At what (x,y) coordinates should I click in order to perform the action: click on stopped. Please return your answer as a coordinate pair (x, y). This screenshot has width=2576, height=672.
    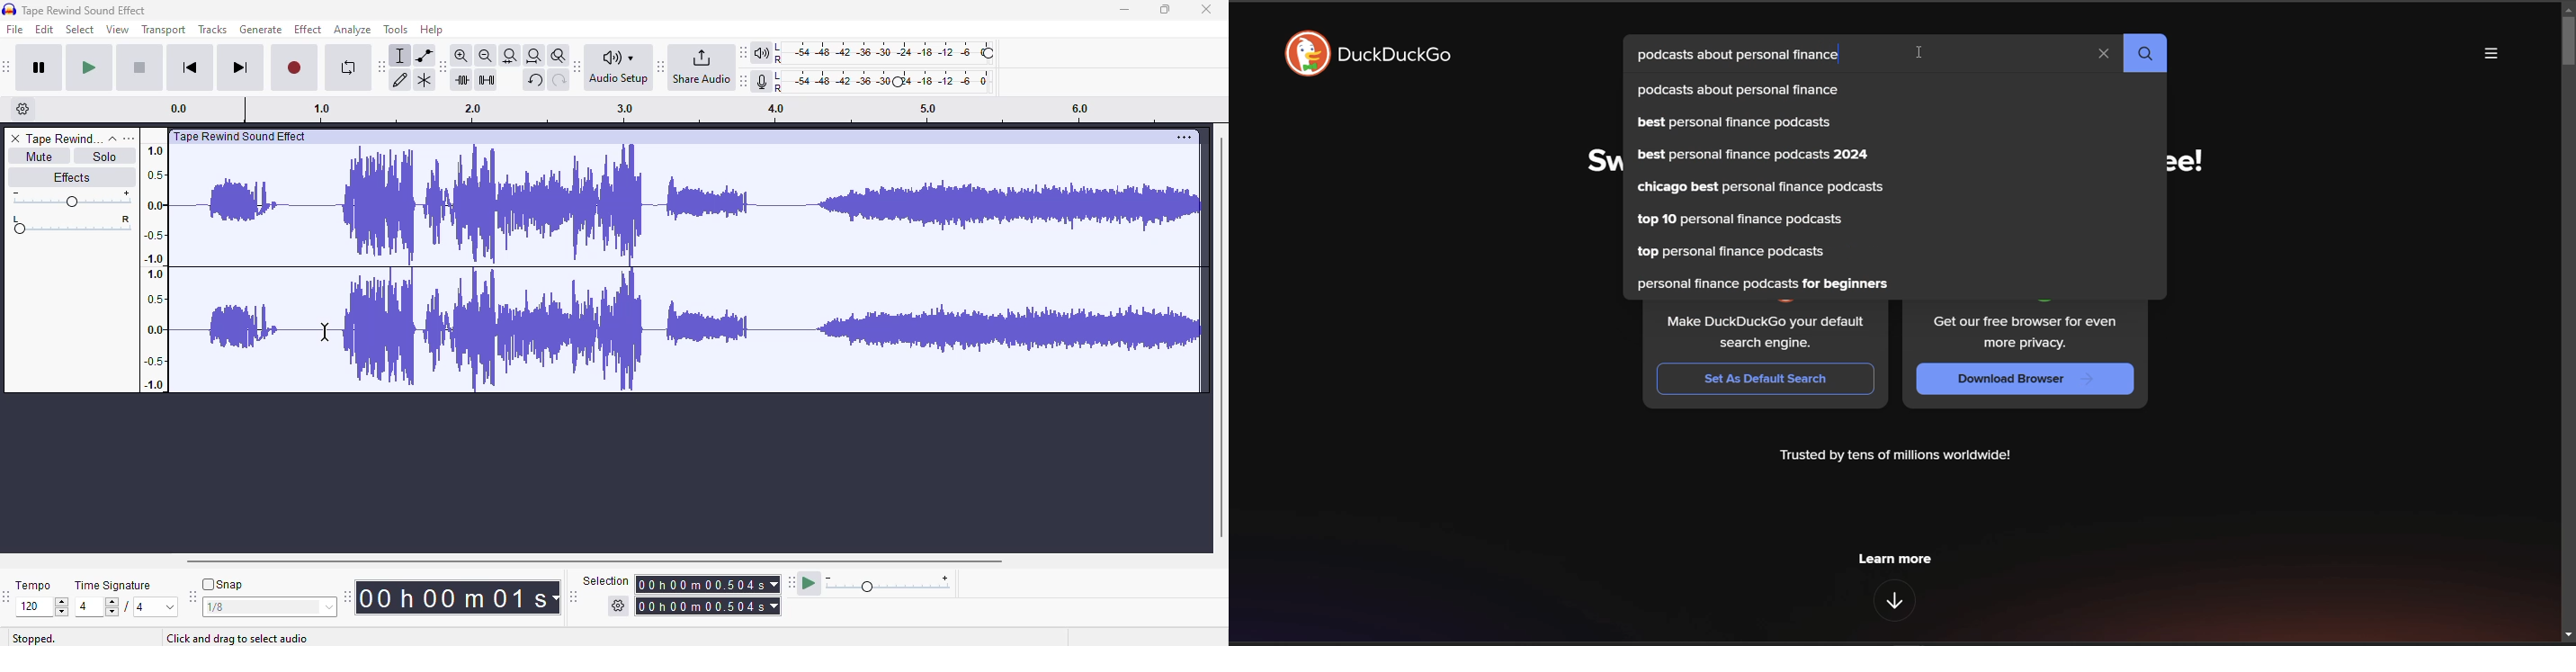
    Looking at the image, I should click on (34, 639).